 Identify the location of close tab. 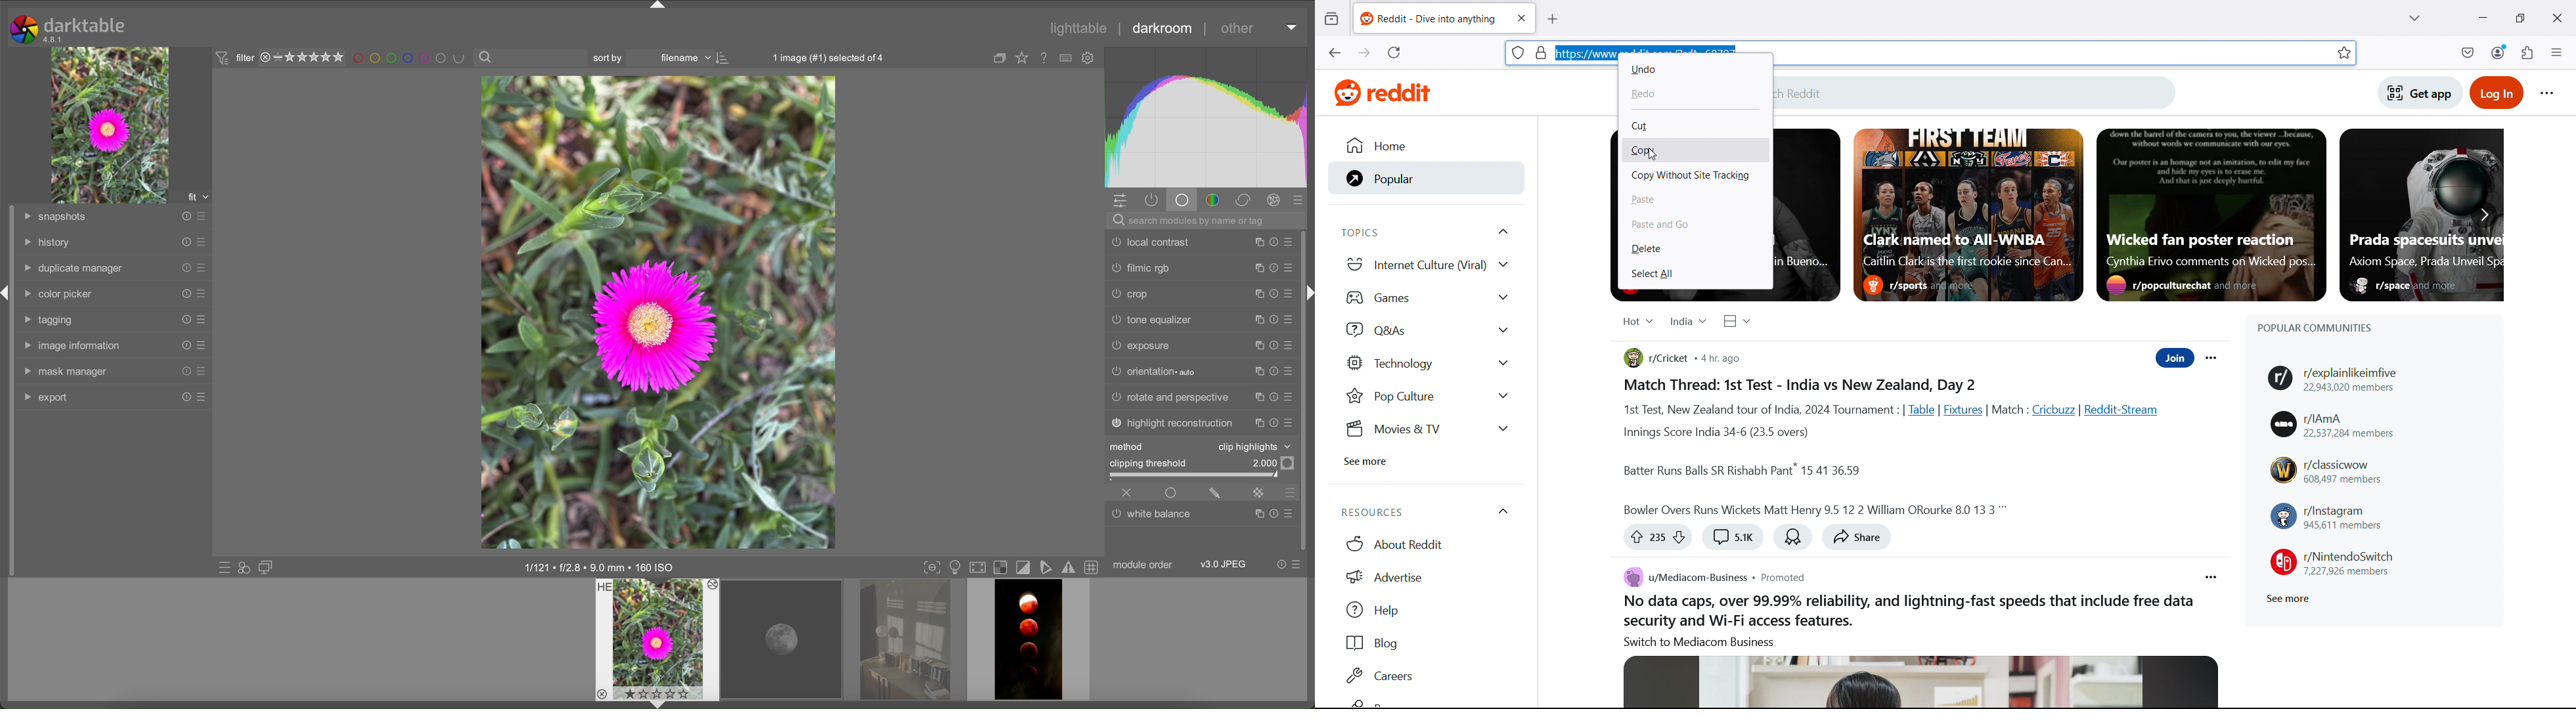
(1521, 18).